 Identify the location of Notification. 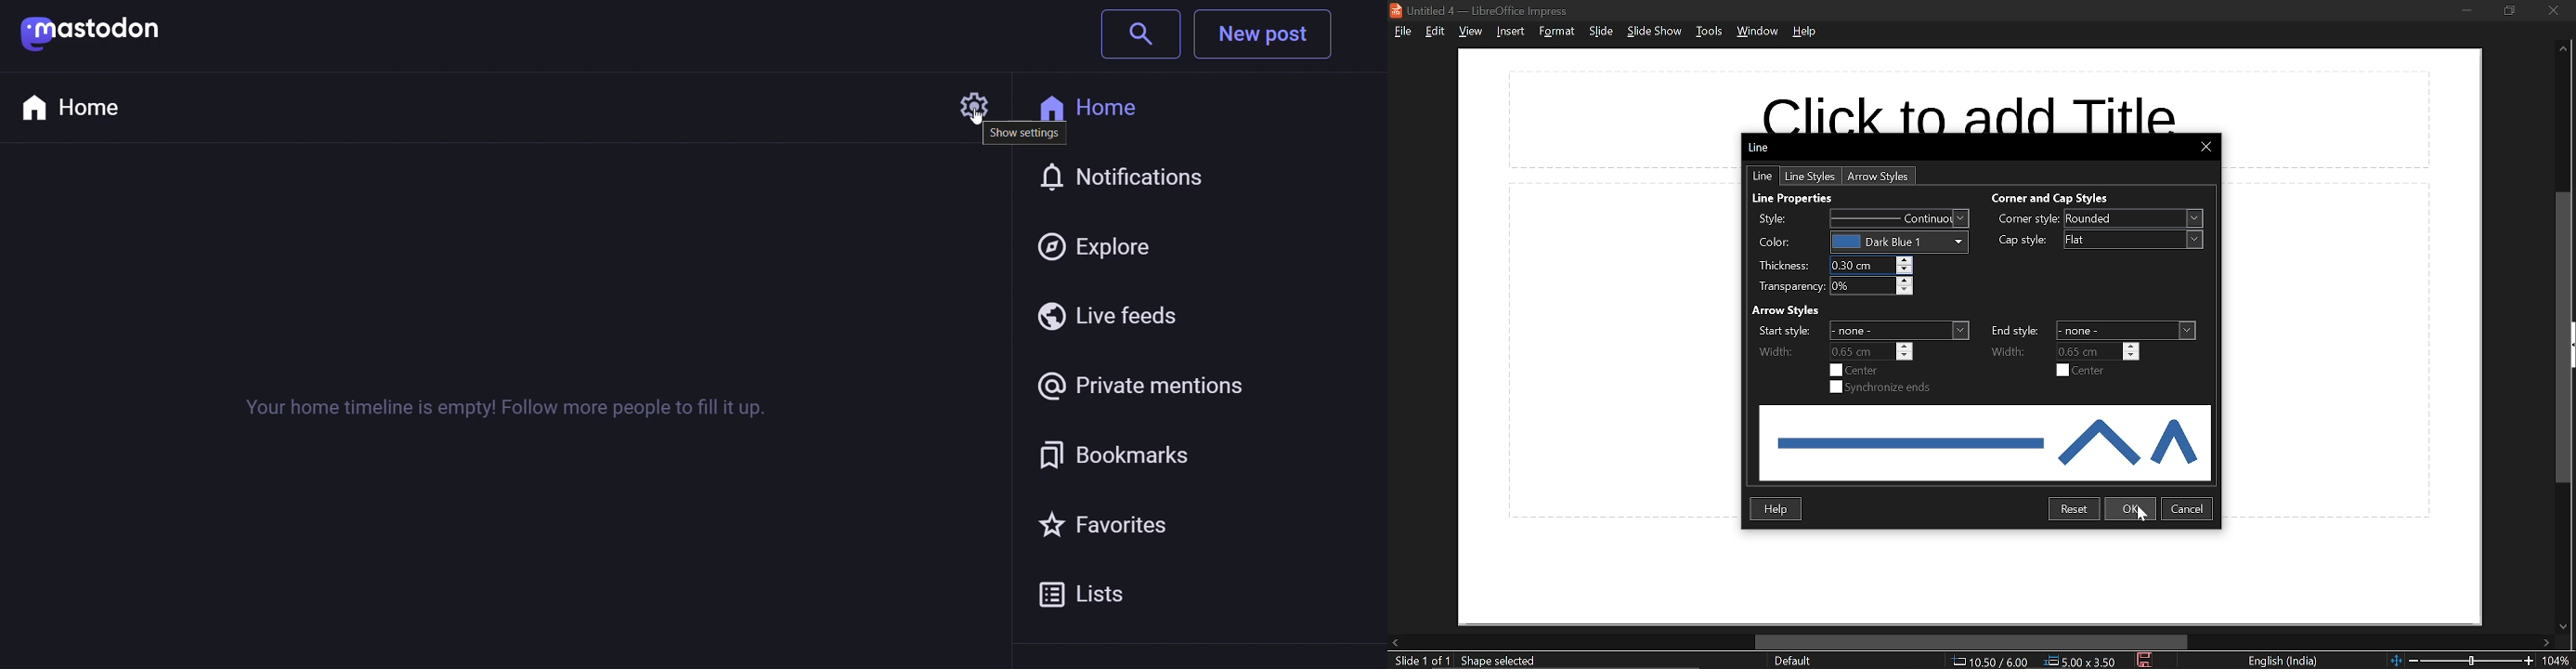
(1119, 176).